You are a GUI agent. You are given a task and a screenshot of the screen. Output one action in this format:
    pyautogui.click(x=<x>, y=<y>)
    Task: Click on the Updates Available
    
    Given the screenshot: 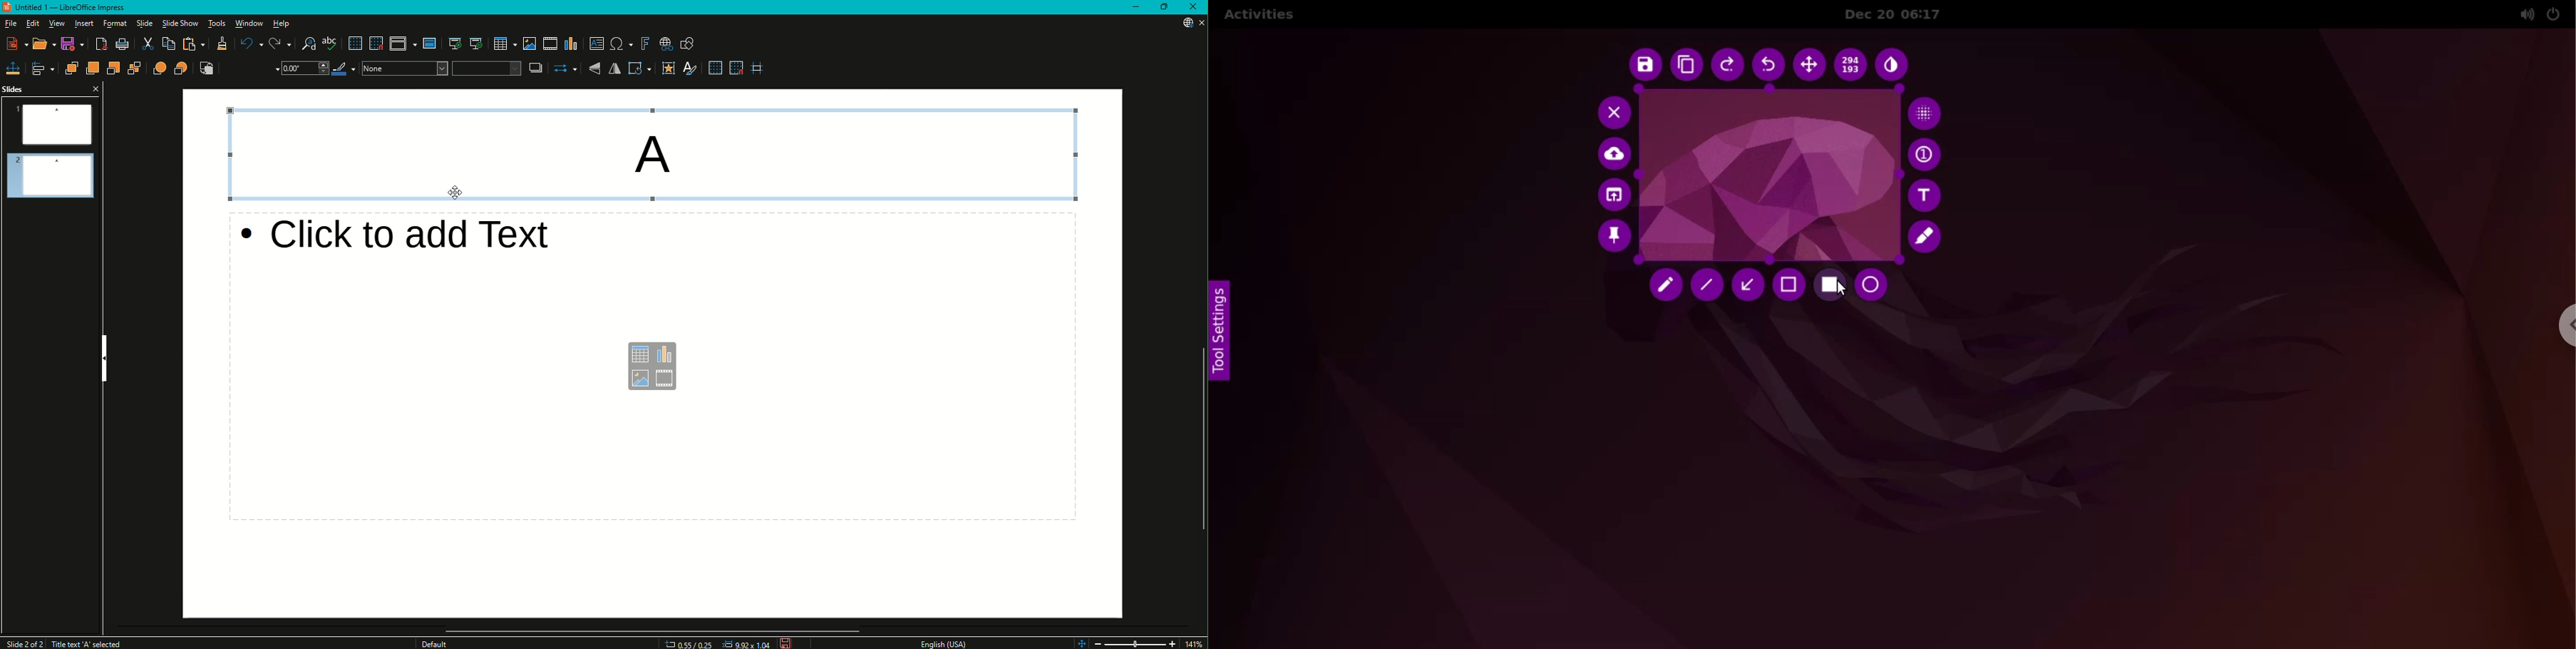 What is the action you would take?
    pyautogui.click(x=1183, y=23)
    